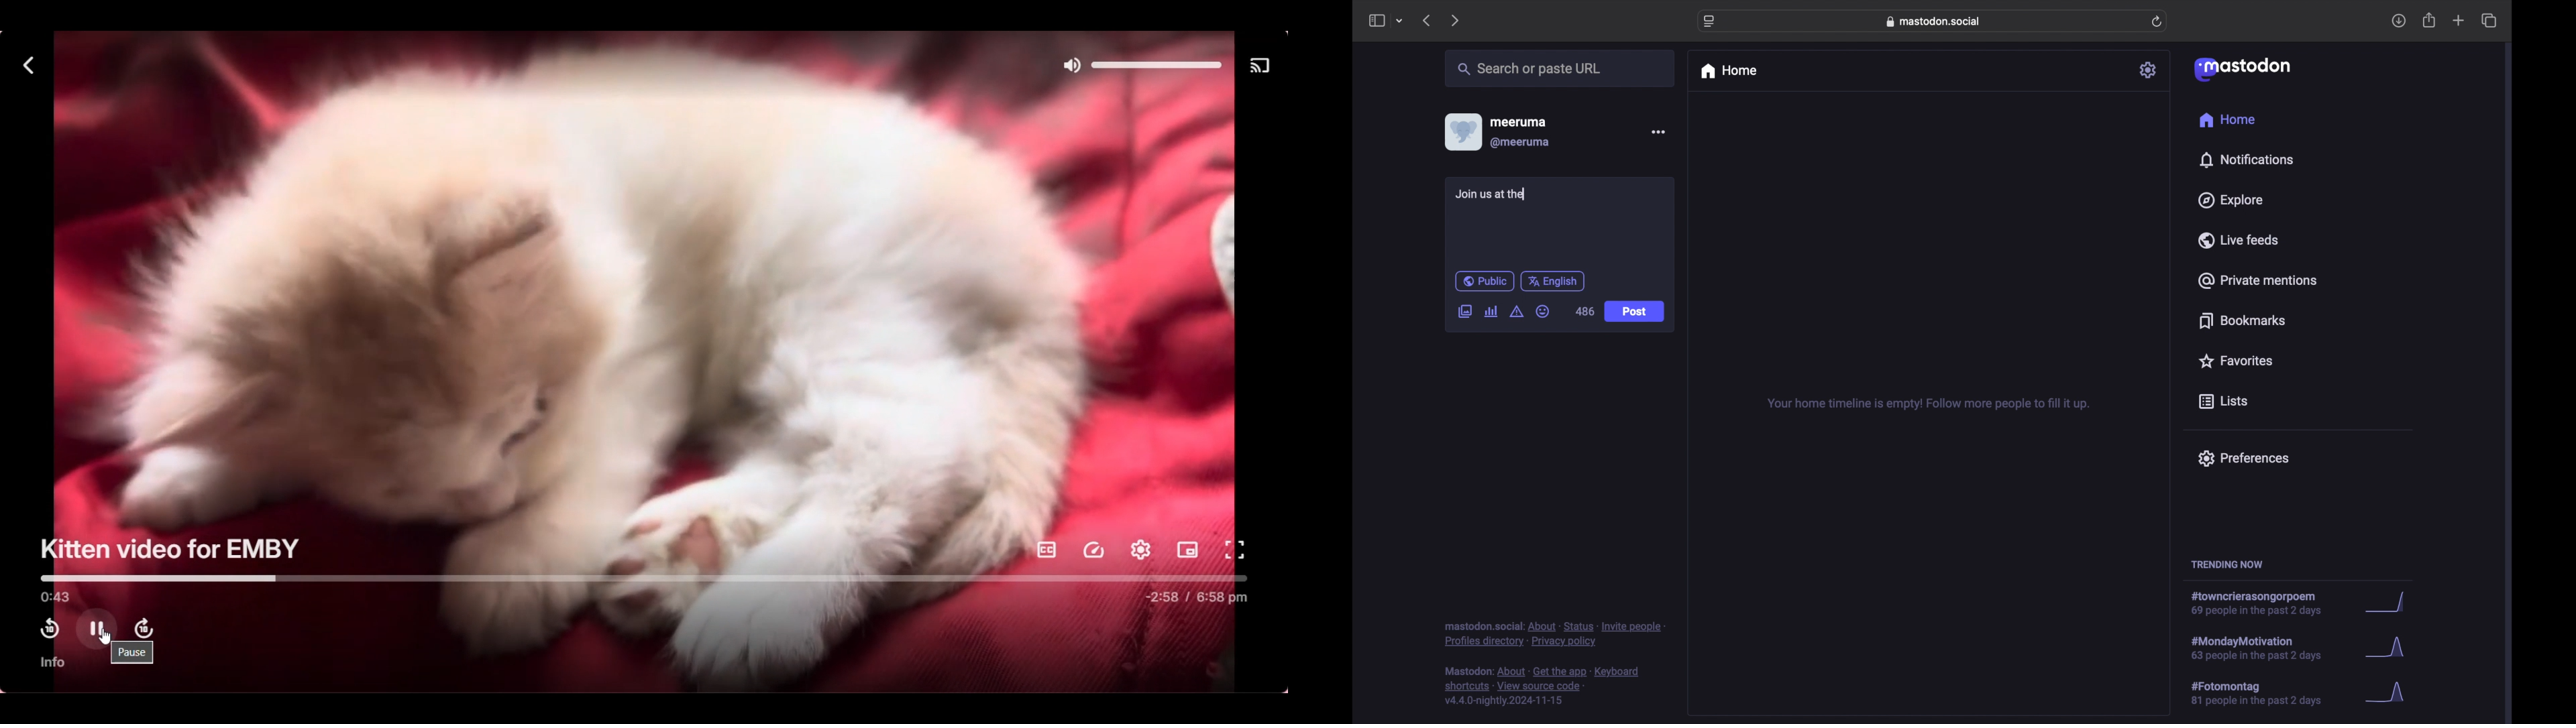  Describe the element at coordinates (1553, 281) in the screenshot. I see `english` at that location.